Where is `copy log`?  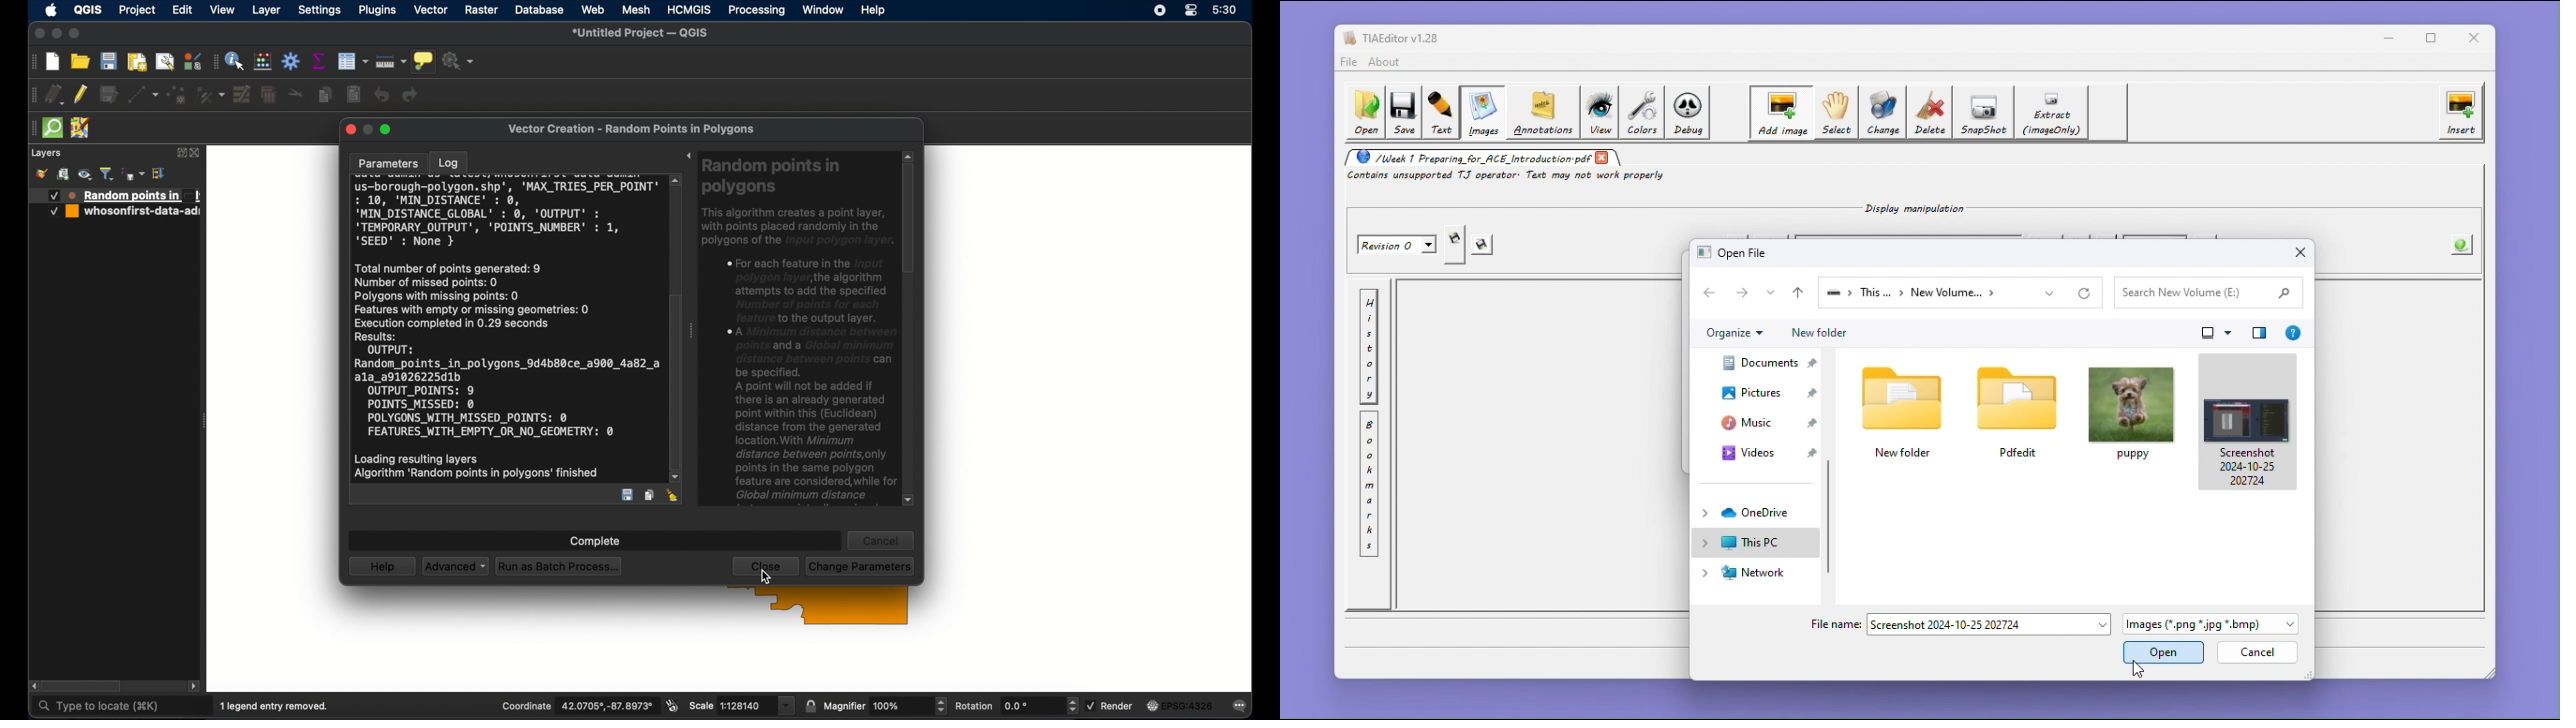 copy log is located at coordinates (649, 495).